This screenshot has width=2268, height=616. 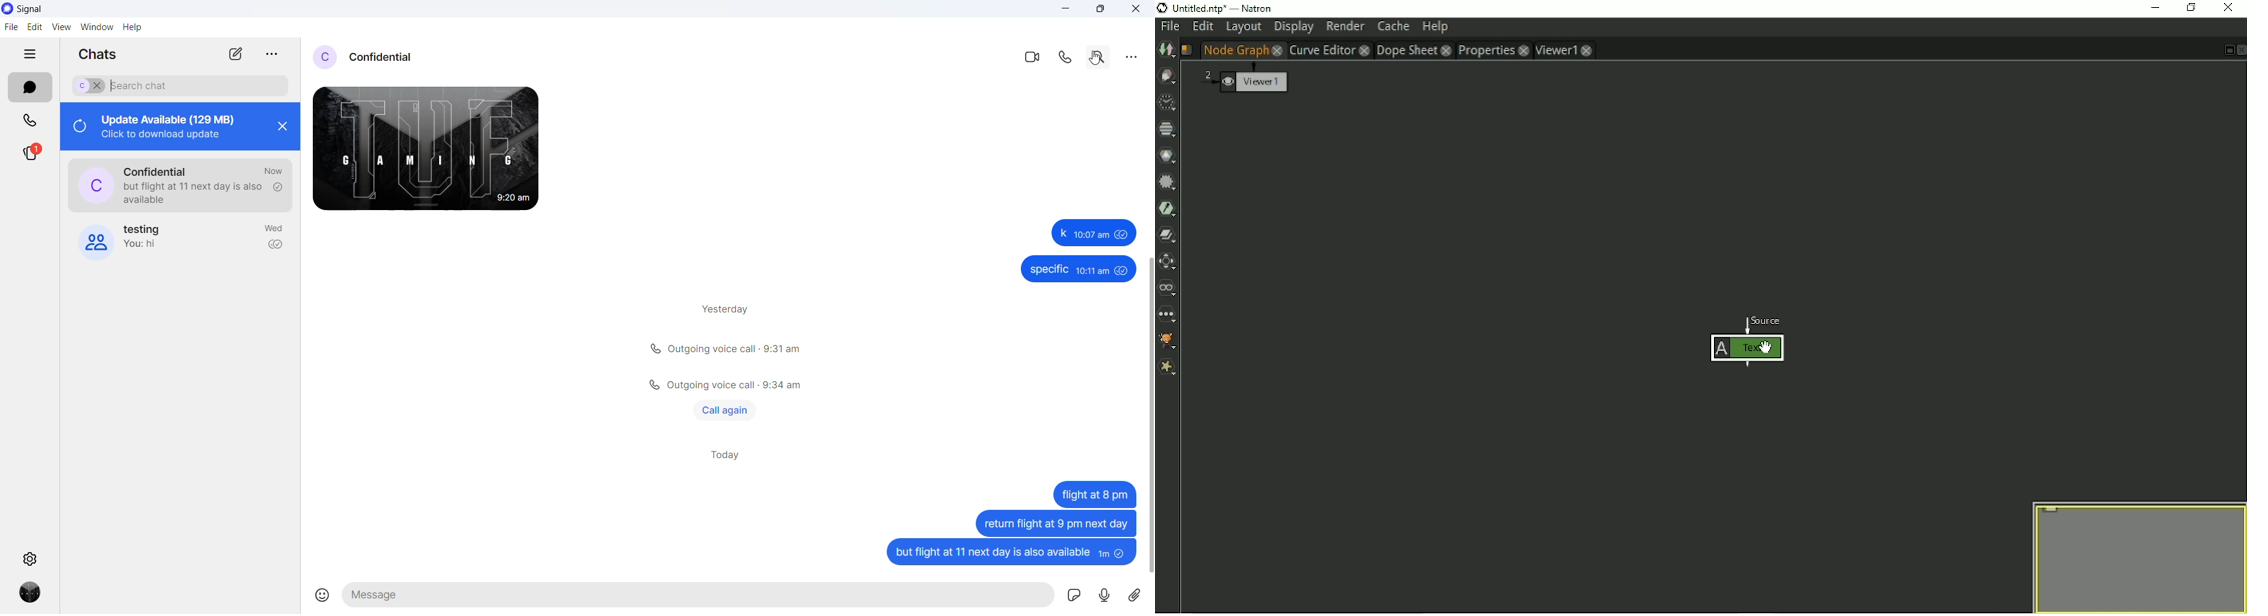 What do you see at coordinates (1099, 63) in the screenshot?
I see `Cursor` at bounding box center [1099, 63].